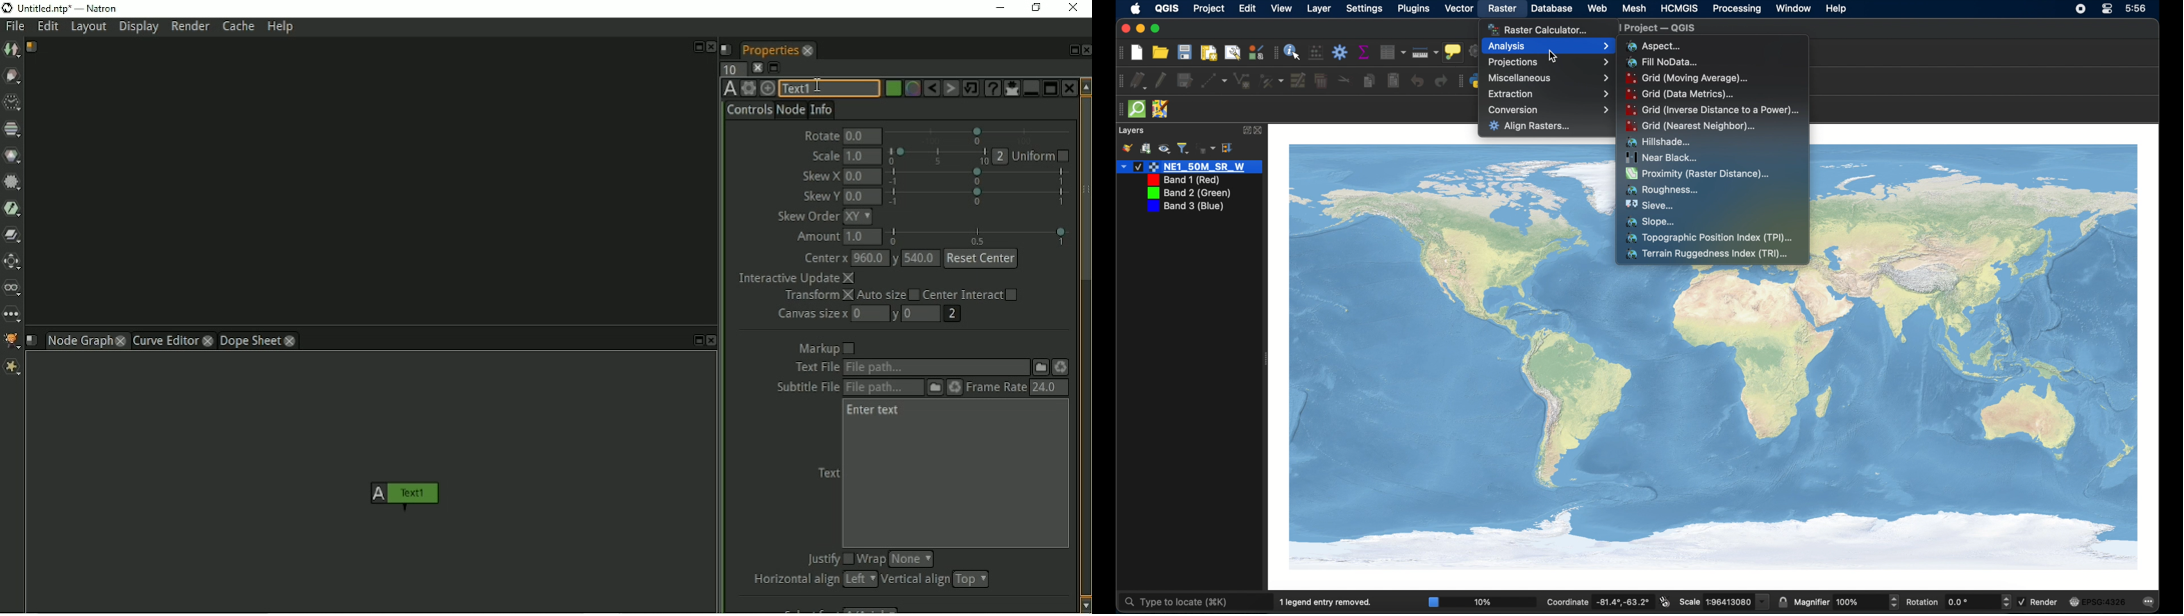 This screenshot has width=2184, height=616. I want to click on hillshade, so click(1659, 142).